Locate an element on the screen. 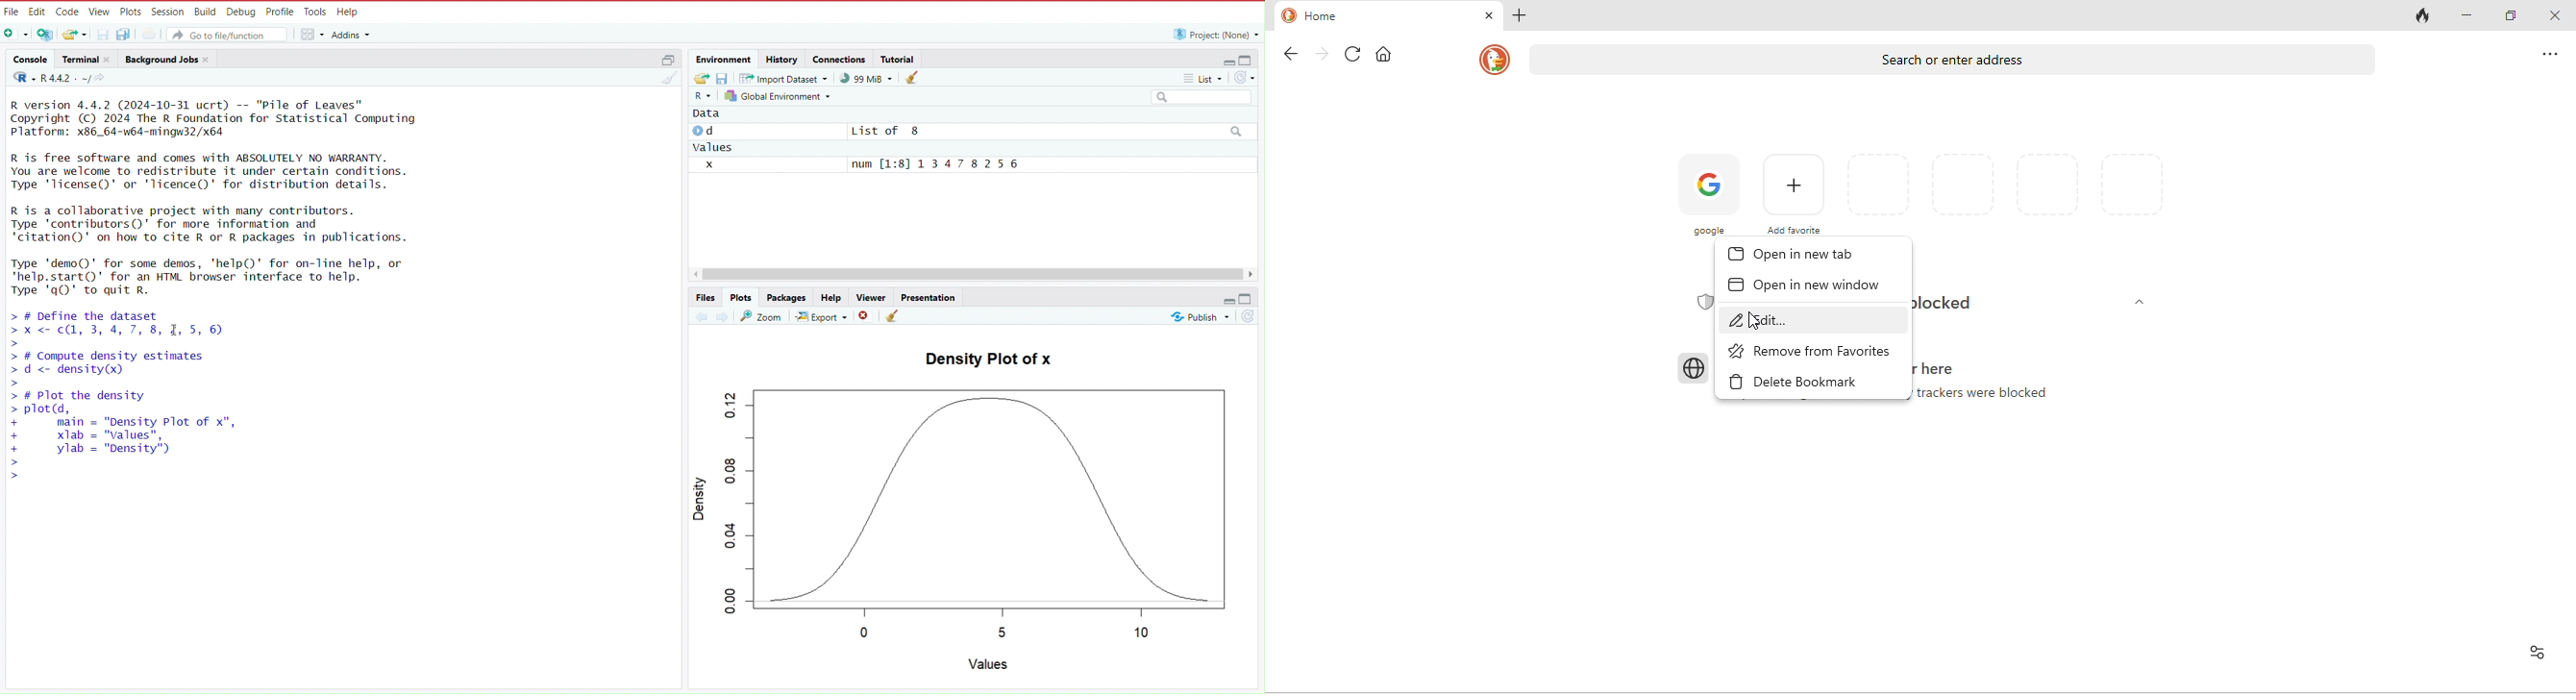 This screenshot has height=700, width=2576. clear all plots is located at coordinates (891, 318).